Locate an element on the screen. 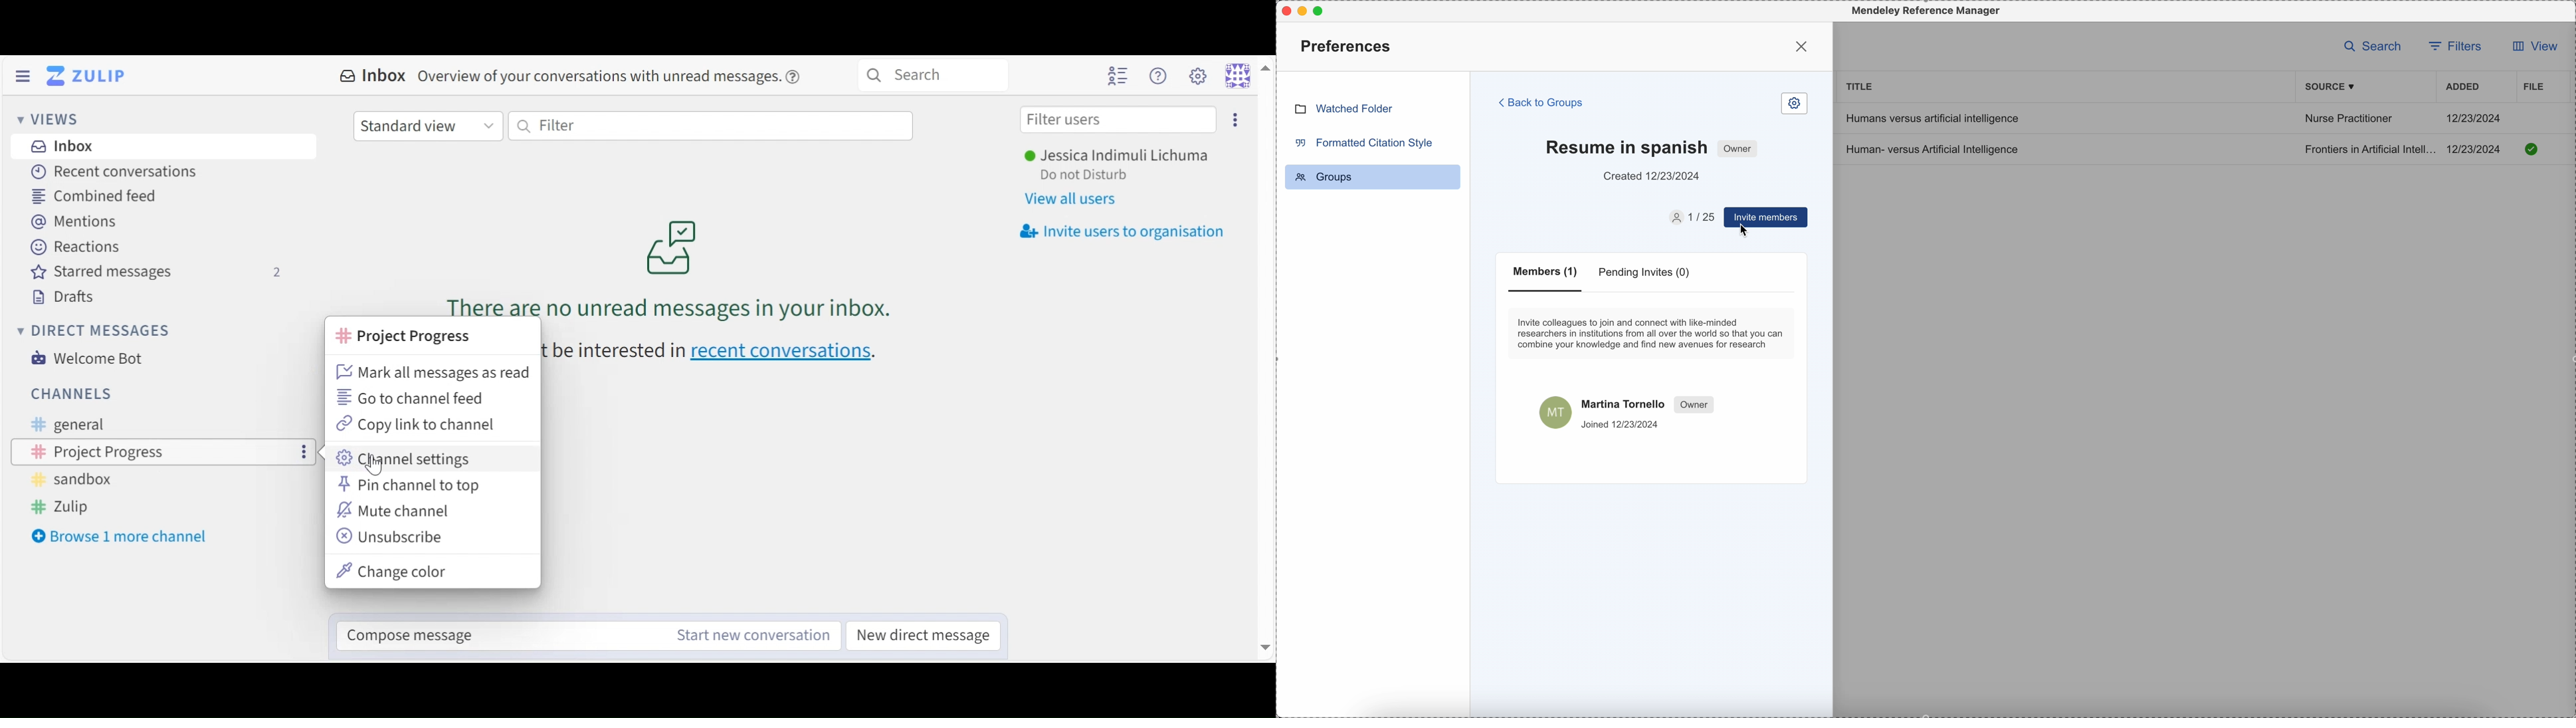 The image size is (2576, 728). Reactions is located at coordinates (77, 248).